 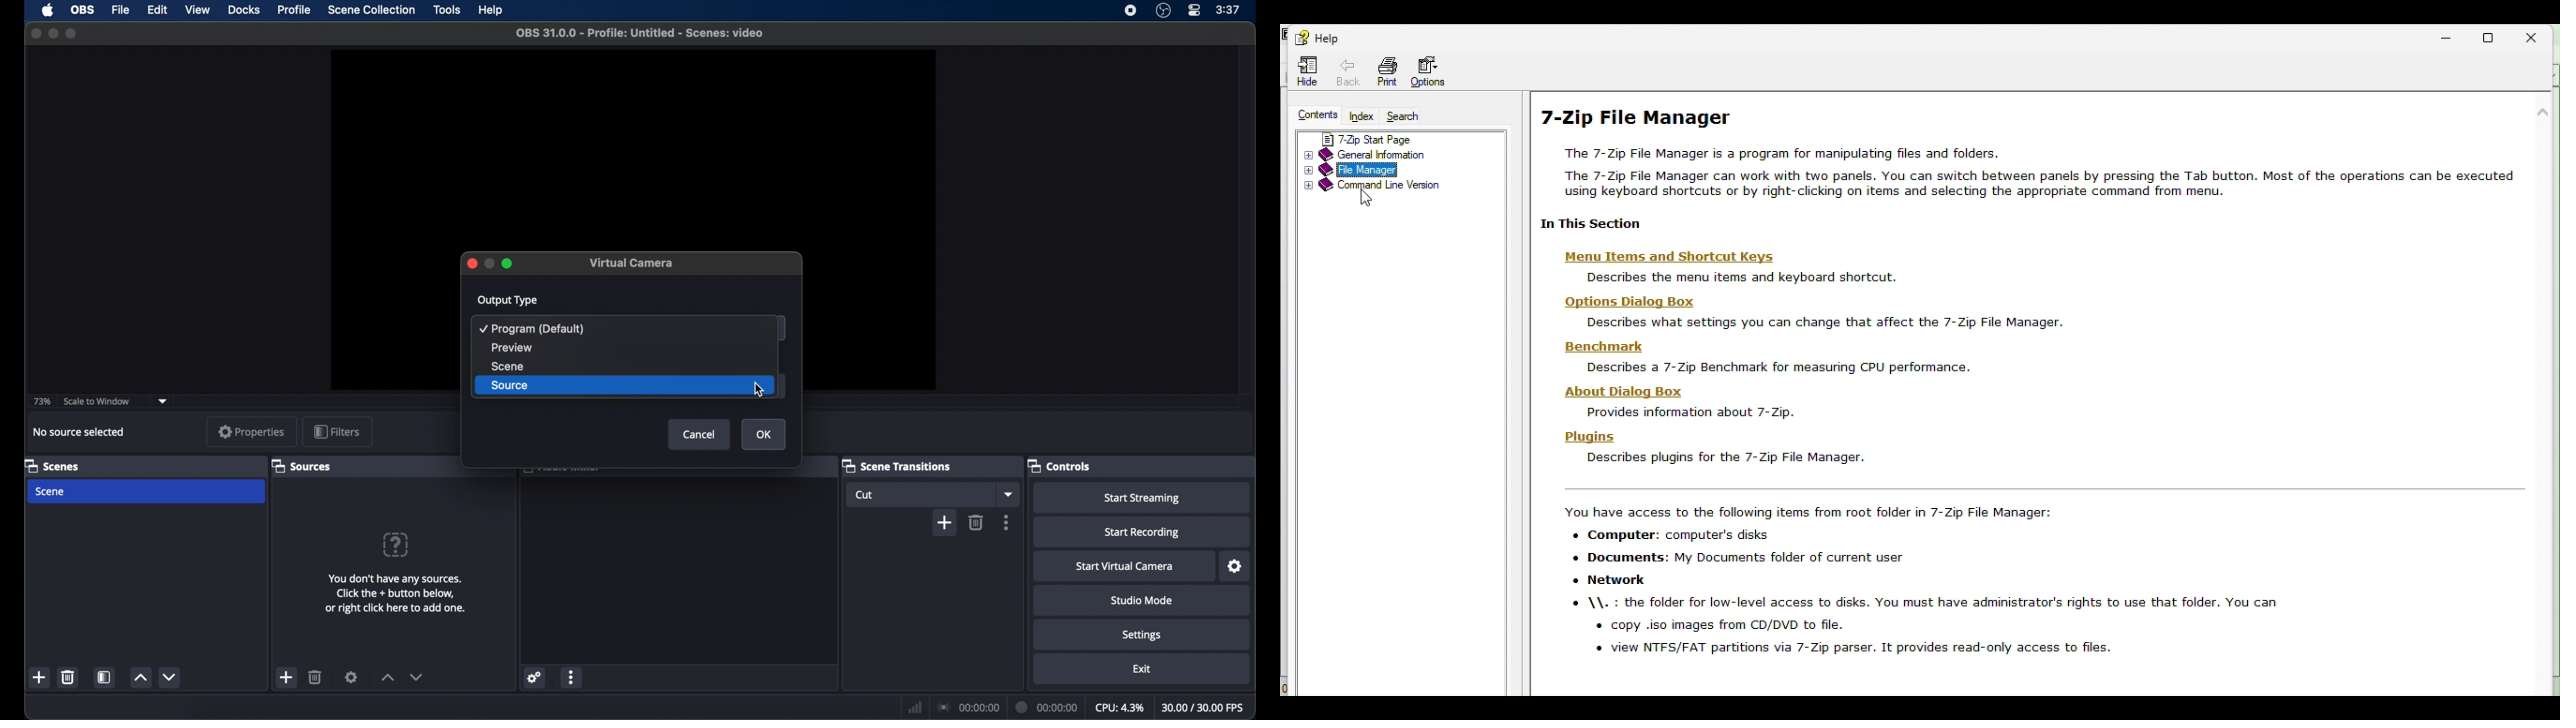 I want to click on cut, so click(x=867, y=495).